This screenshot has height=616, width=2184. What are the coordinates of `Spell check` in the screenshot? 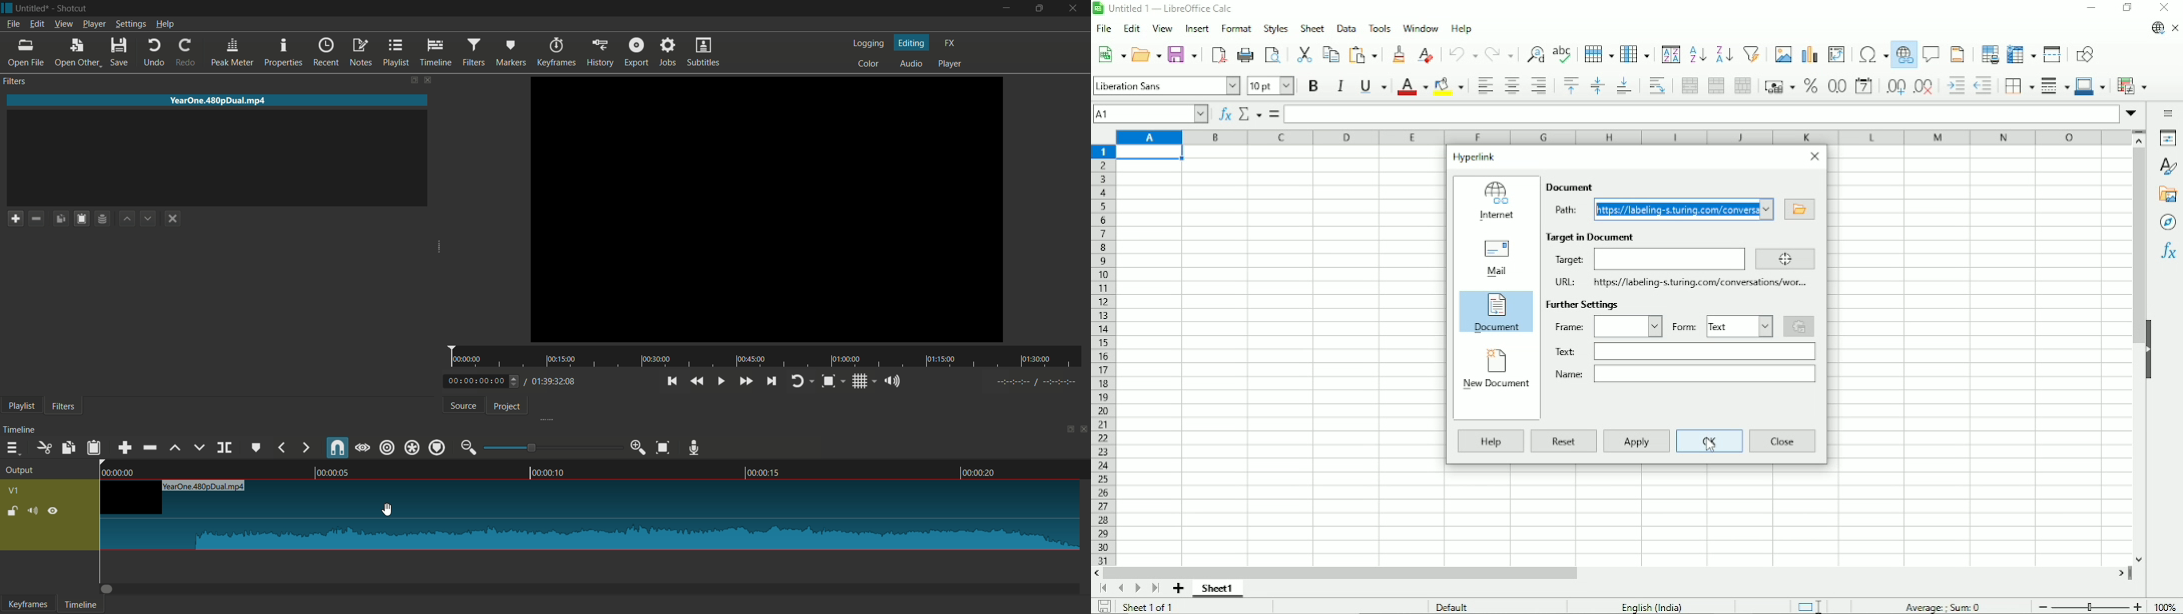 It's located at (1564, 51).